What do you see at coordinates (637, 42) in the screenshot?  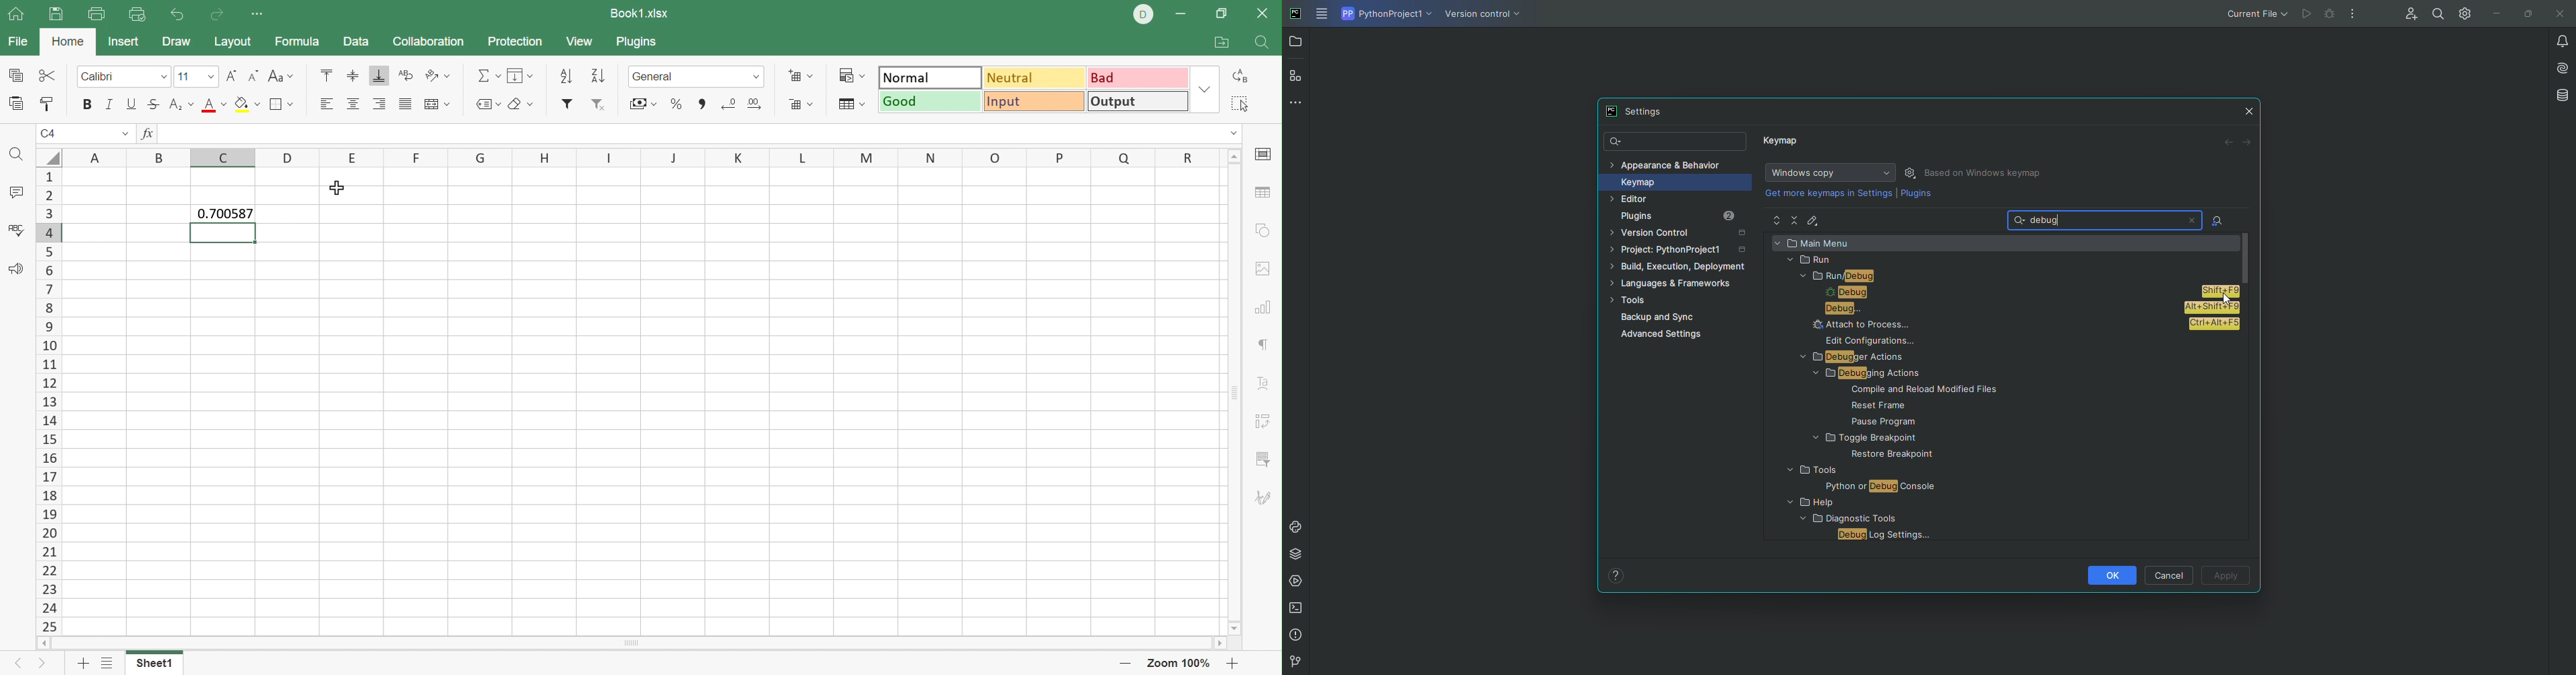 I see `Plugins` at bounding box center [637, 42].